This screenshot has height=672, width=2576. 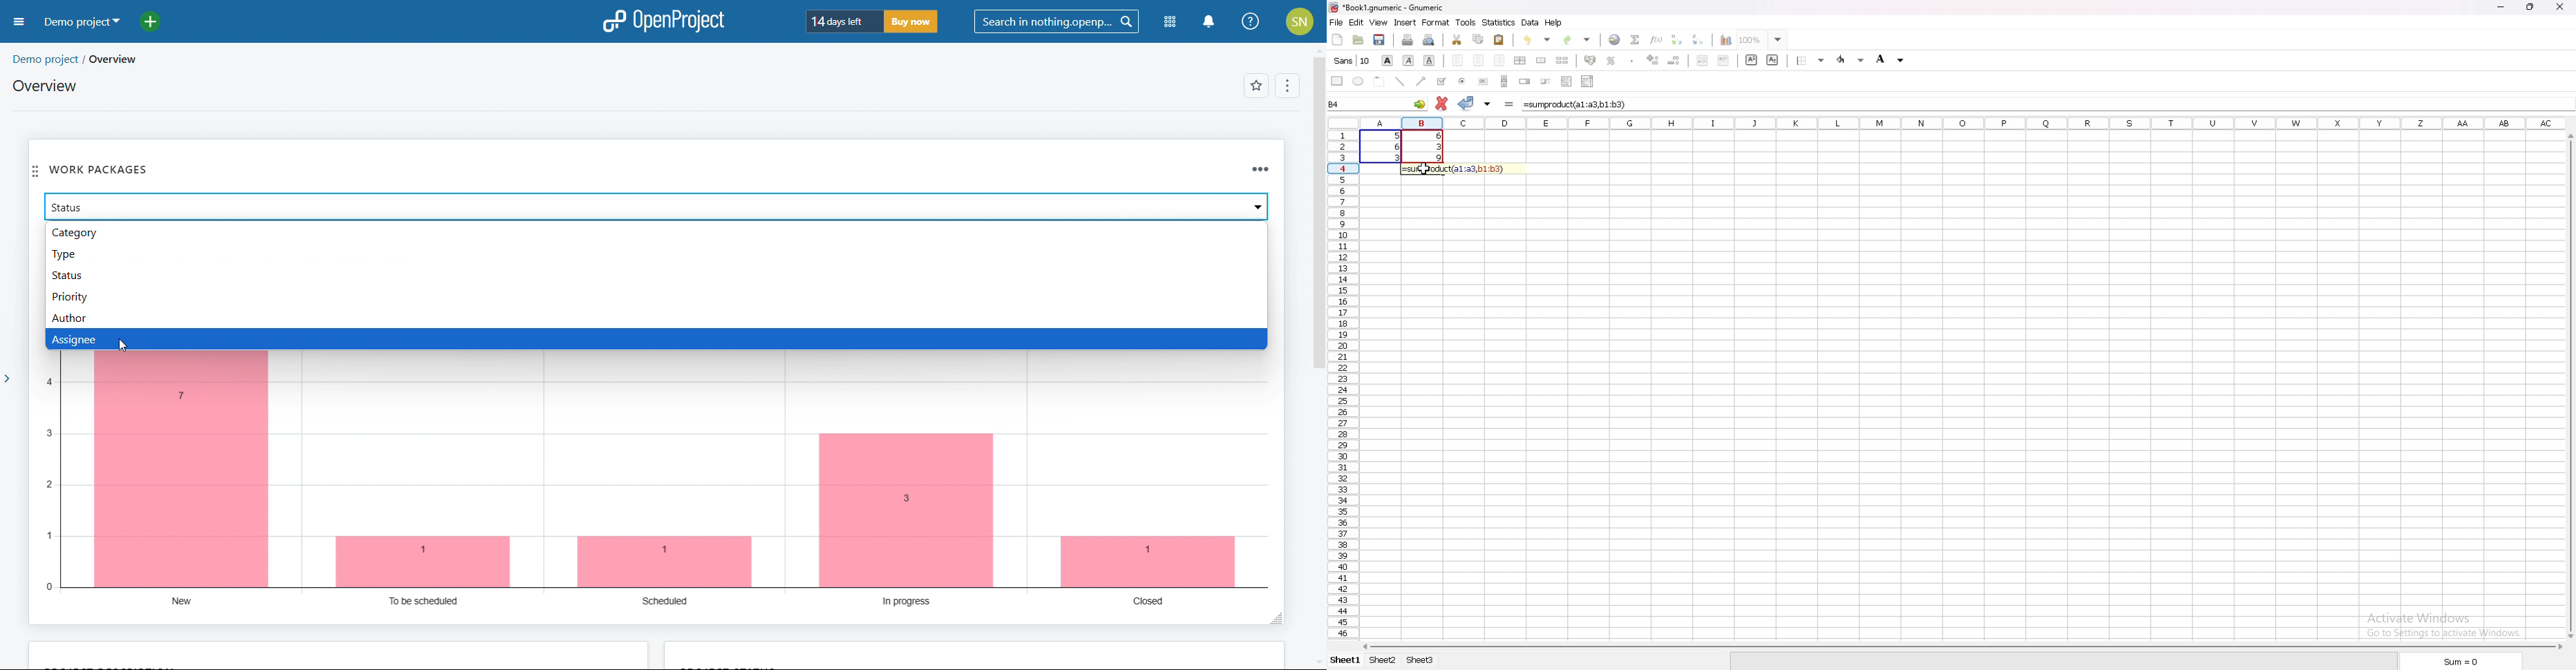 What do you see at coordinates (1657, 39) in the screenshot?
I see `function` at bounding box center [1657, 39].